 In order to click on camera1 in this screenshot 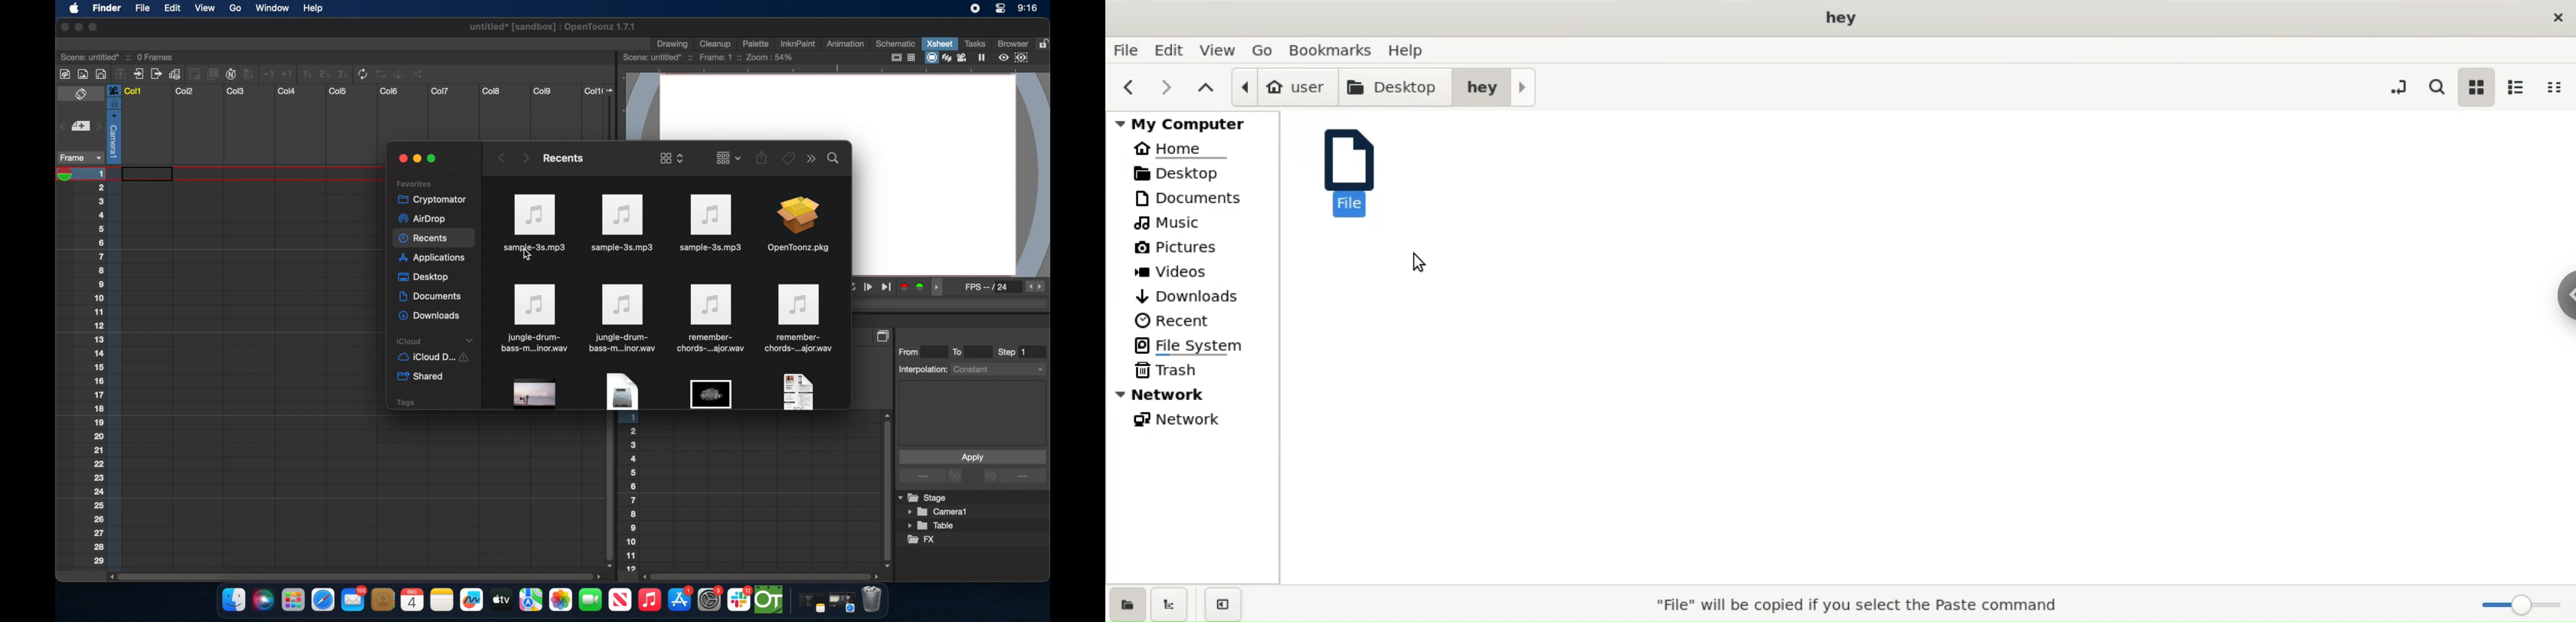, I will do `click(939, 512)`.